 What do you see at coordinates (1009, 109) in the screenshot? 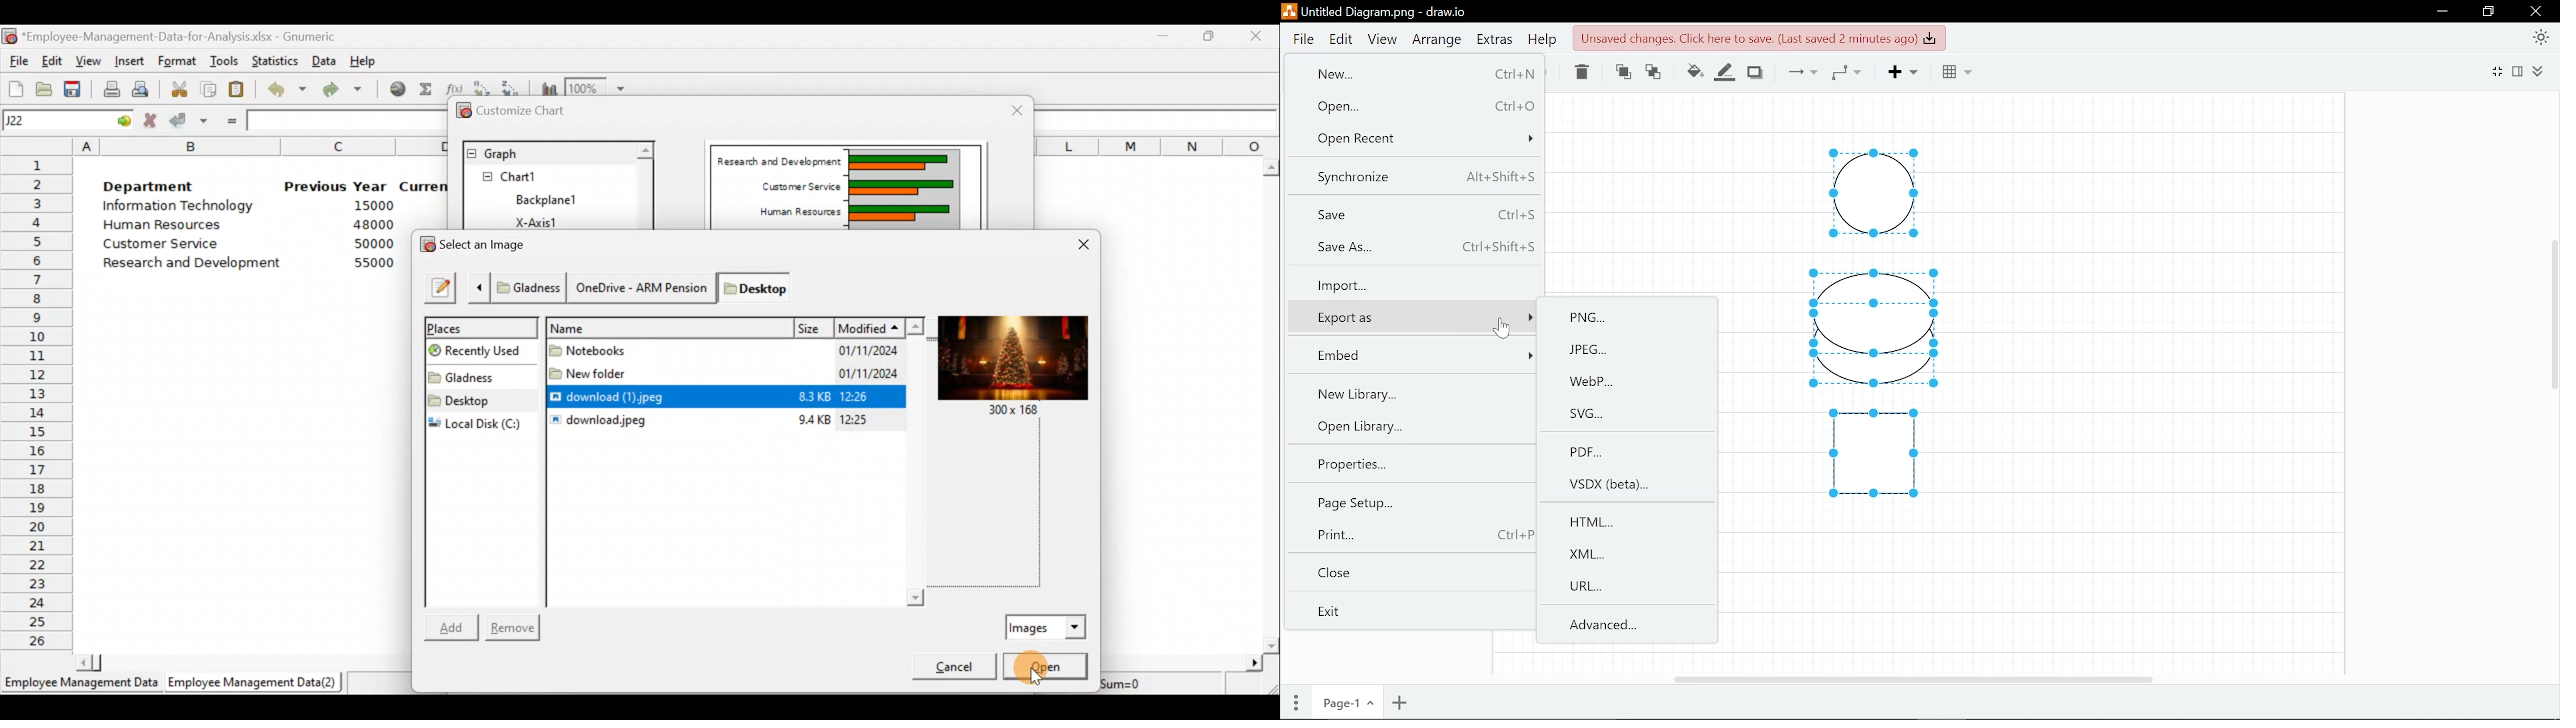
I see `Close` at bounding box center [1009, 109].